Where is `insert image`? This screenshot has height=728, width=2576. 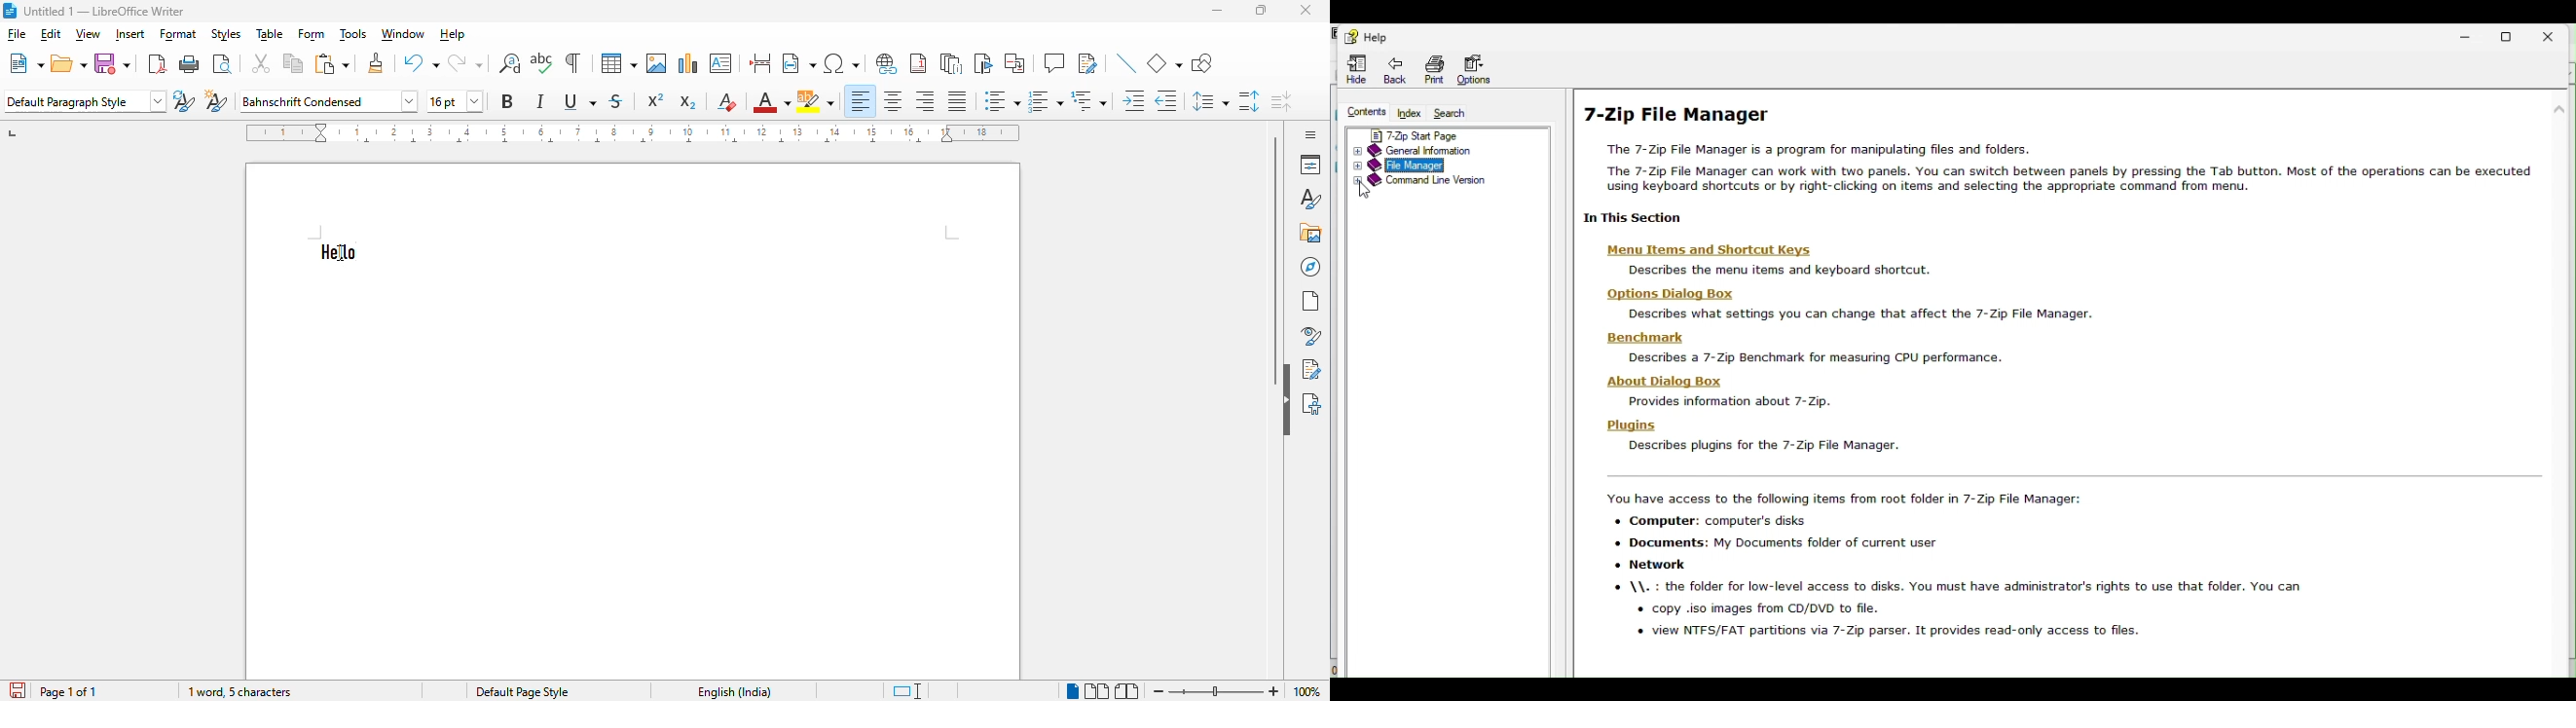 insert image is located at coordinates (657, 63).